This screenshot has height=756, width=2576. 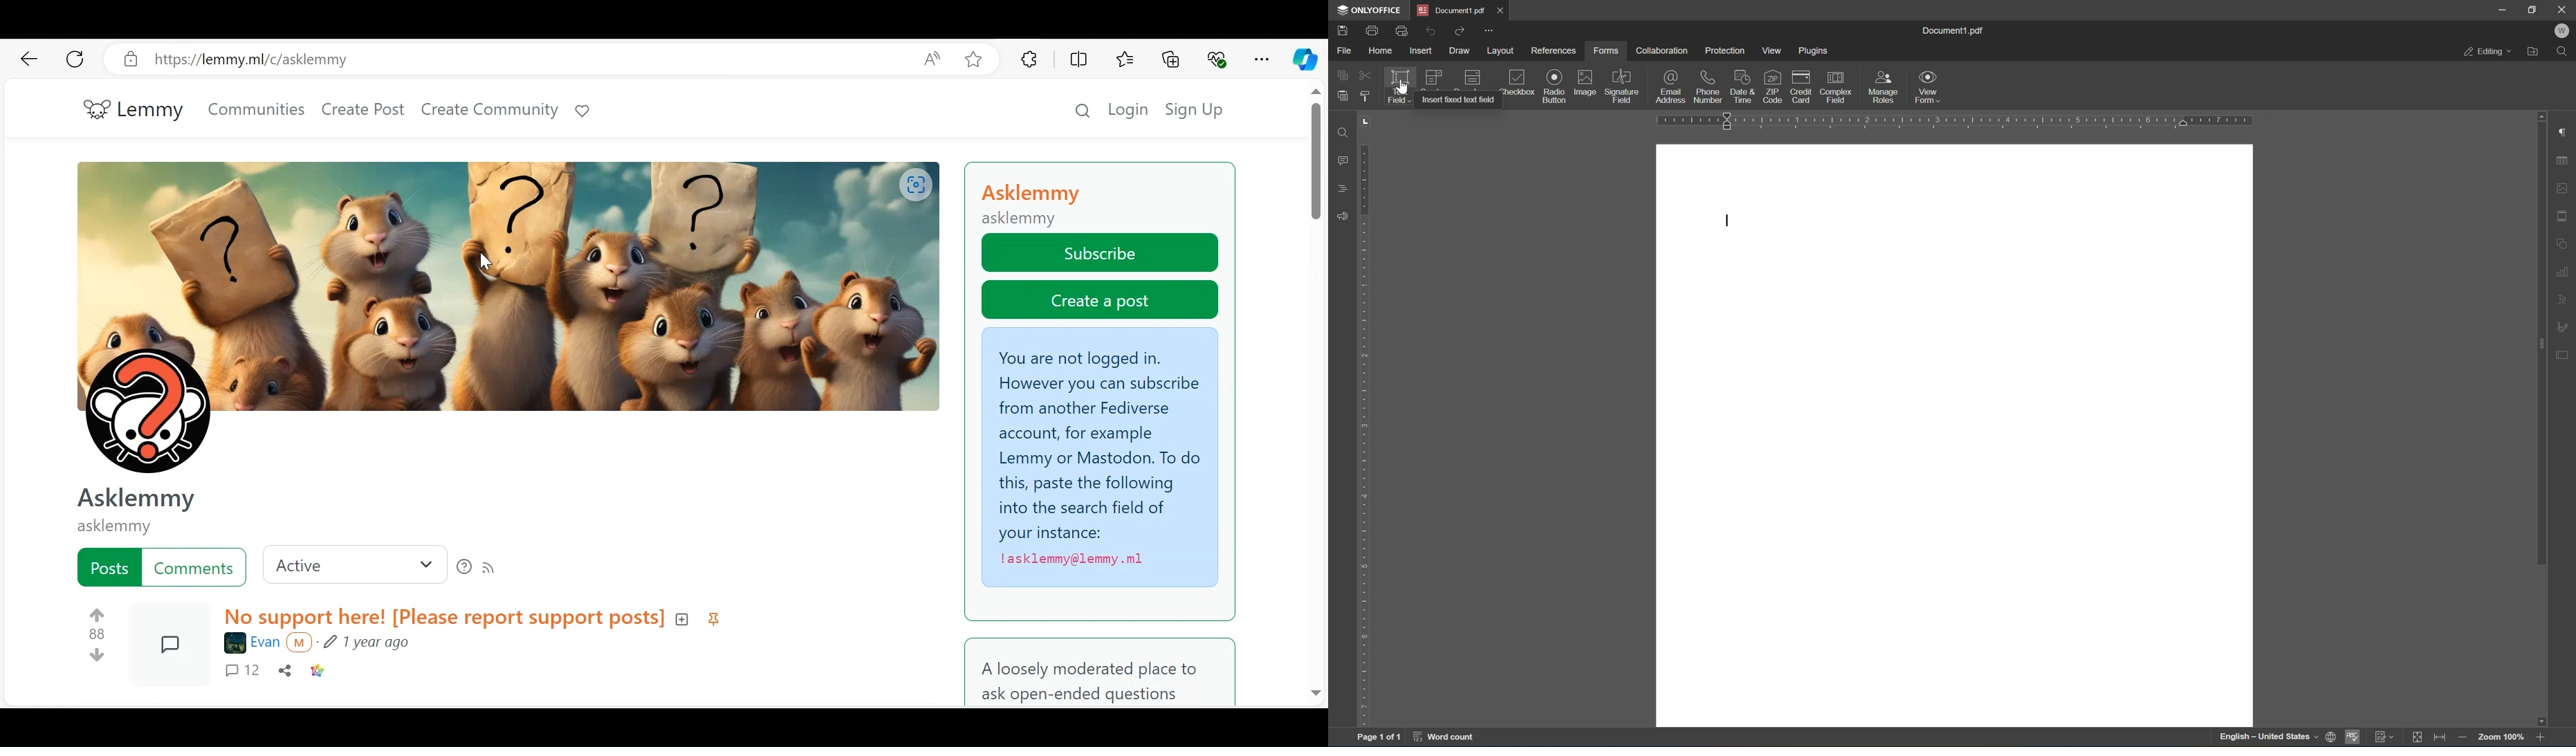 What do you see at coordinates (490, 569) in the screenshot?
I see `RSS` at bounding box center [490, 569].